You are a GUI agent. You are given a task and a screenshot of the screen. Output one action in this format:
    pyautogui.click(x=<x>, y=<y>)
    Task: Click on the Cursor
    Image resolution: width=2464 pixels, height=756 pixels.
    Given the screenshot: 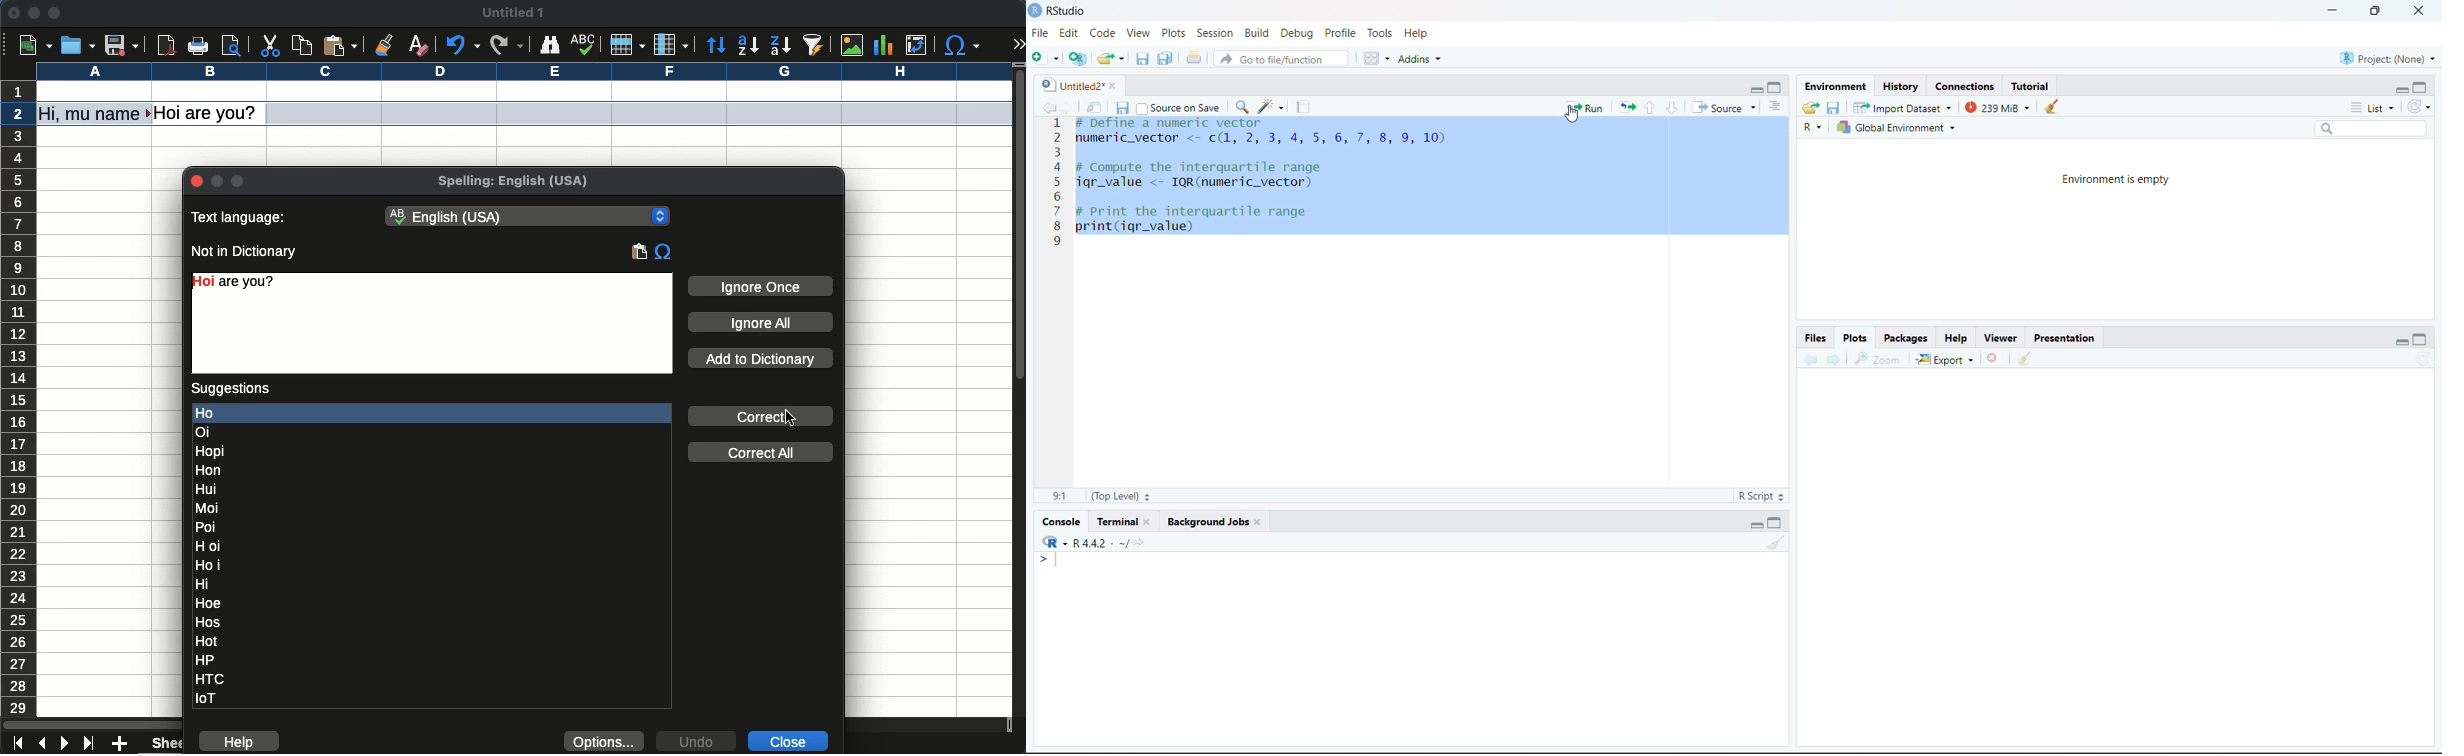 What is the action you would take?
    pyautogui.click(x=1579, y=122)
    